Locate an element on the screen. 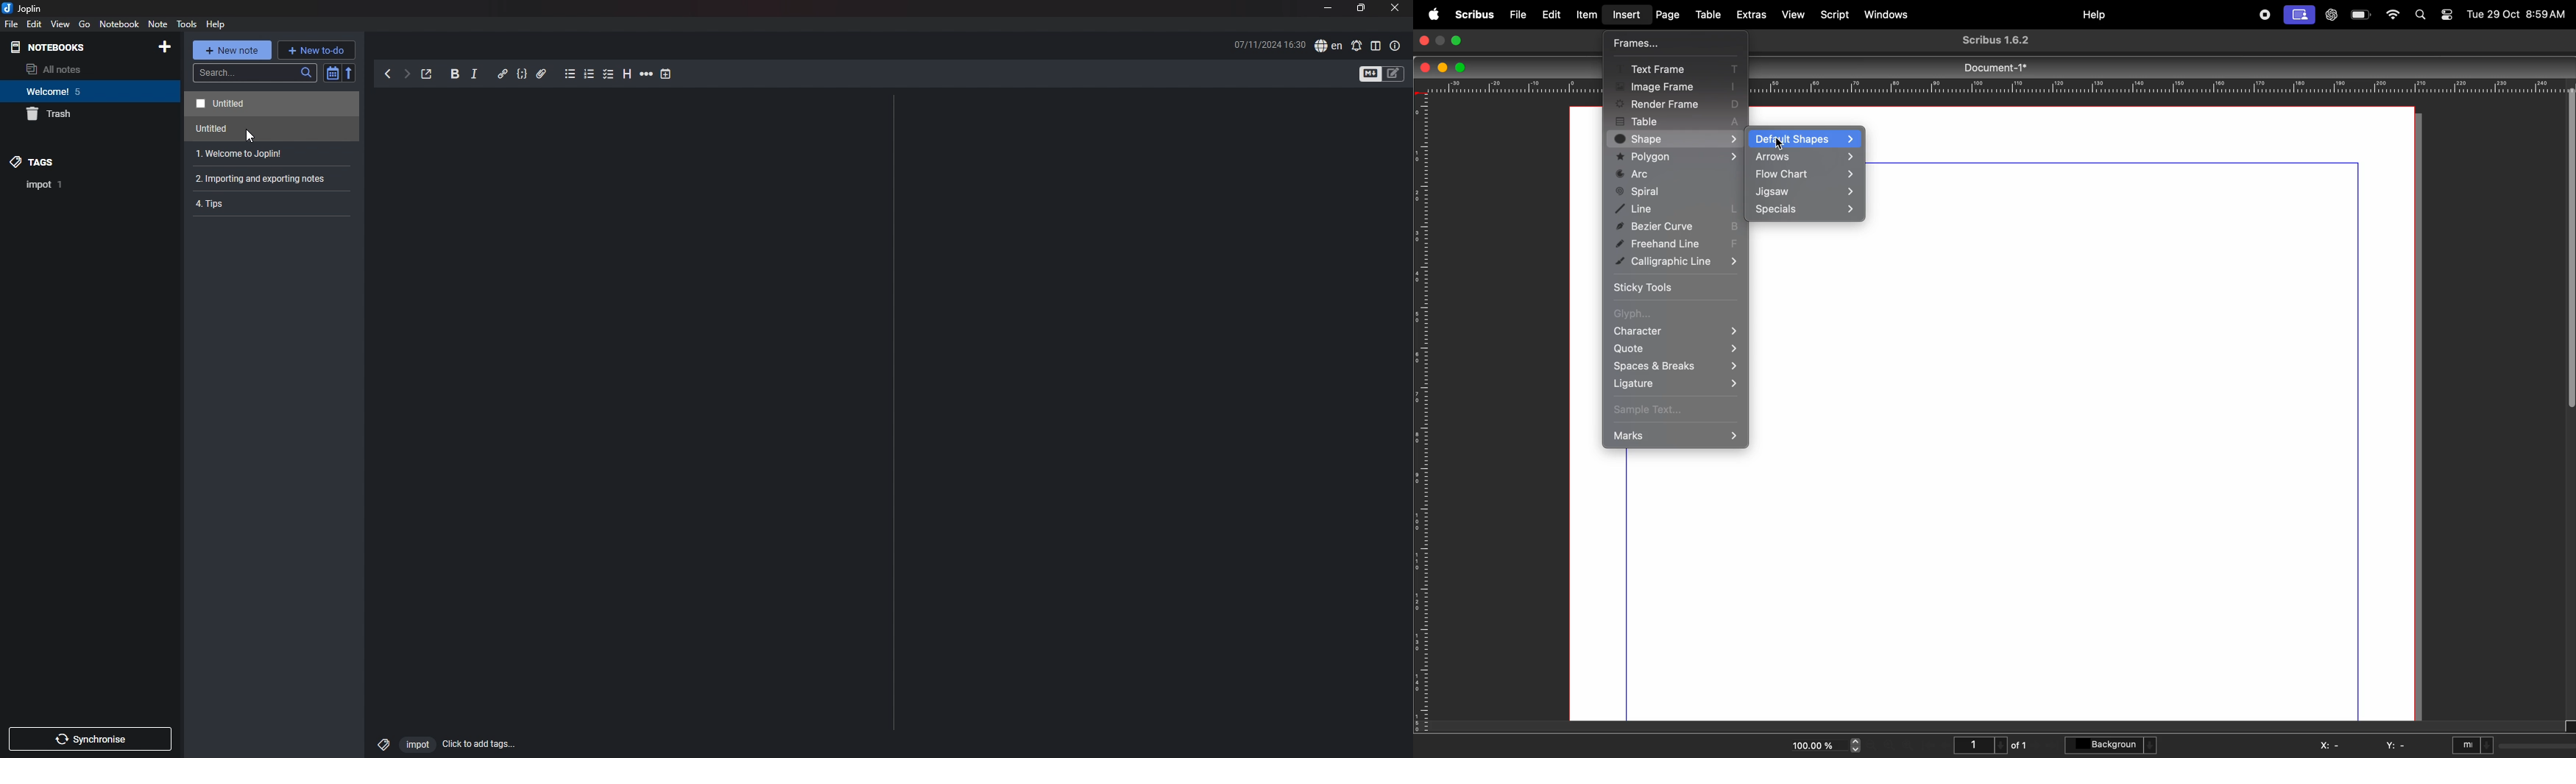 The image size is (2576, 784). minimize is located at coordinates (1442, 40).